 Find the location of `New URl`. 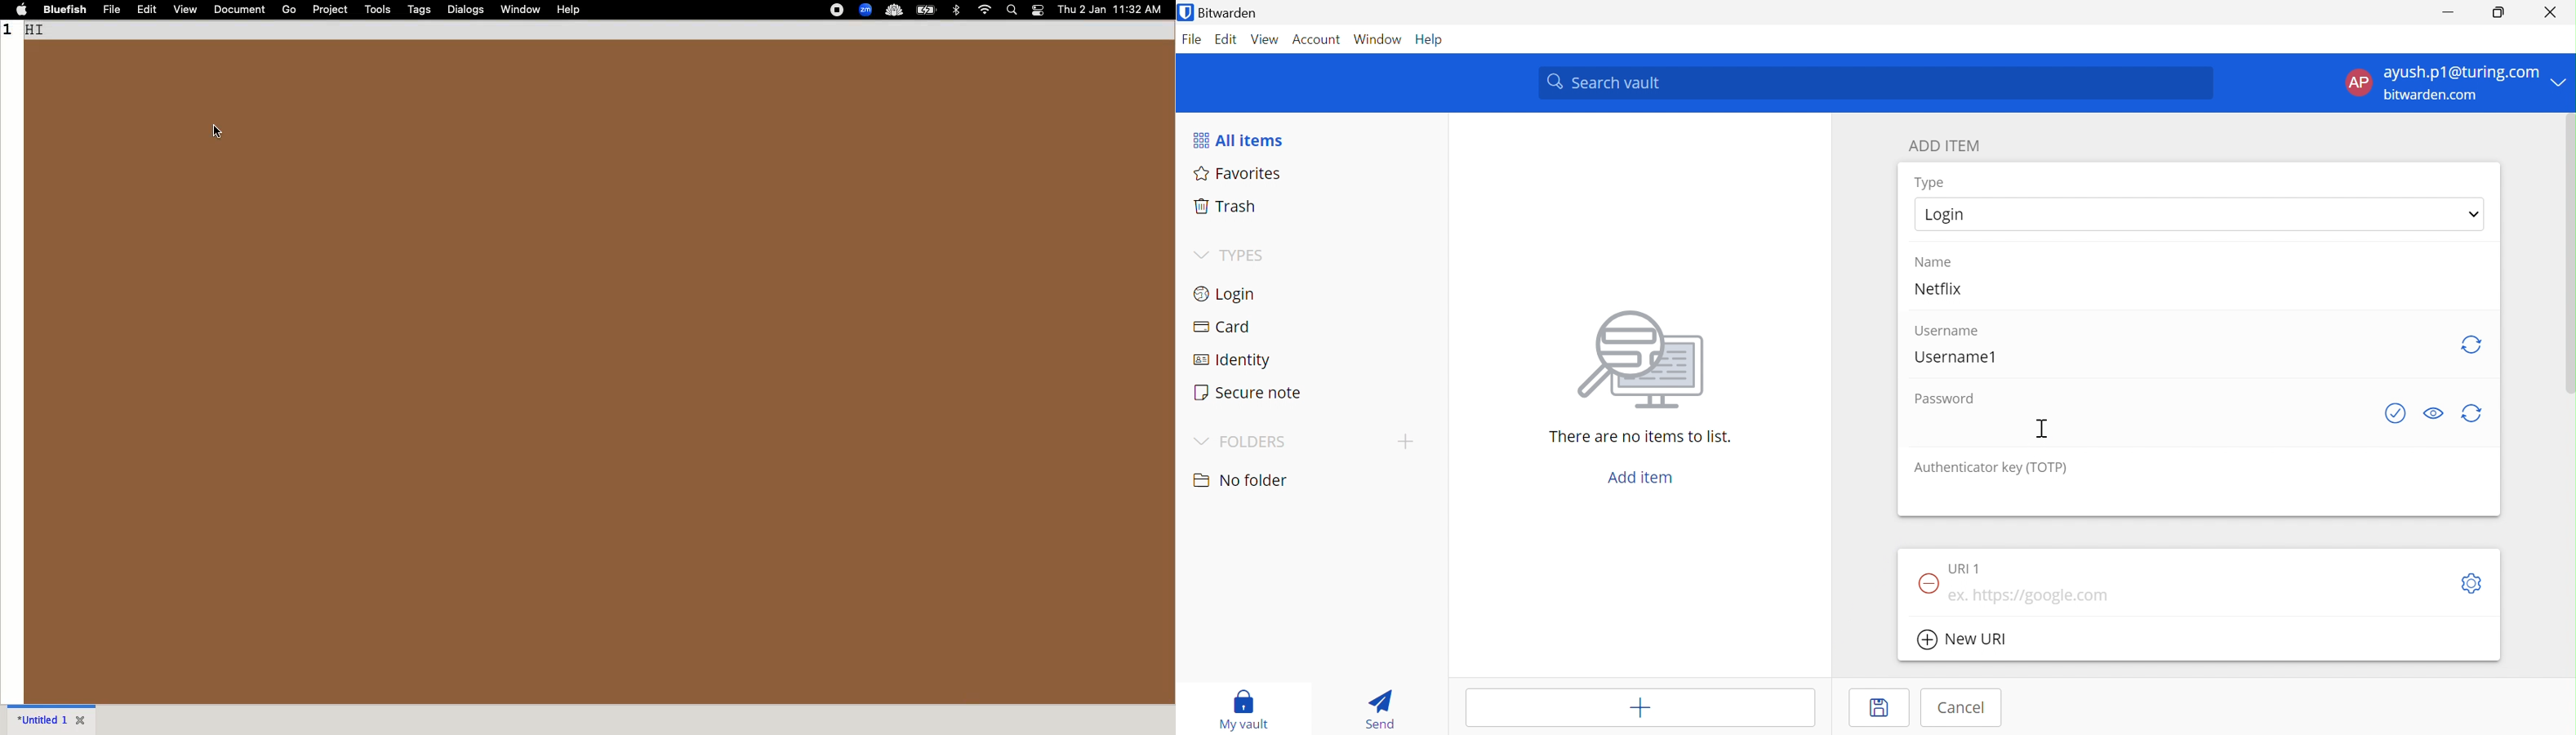

New URl is located at coordinates (1964, 639).